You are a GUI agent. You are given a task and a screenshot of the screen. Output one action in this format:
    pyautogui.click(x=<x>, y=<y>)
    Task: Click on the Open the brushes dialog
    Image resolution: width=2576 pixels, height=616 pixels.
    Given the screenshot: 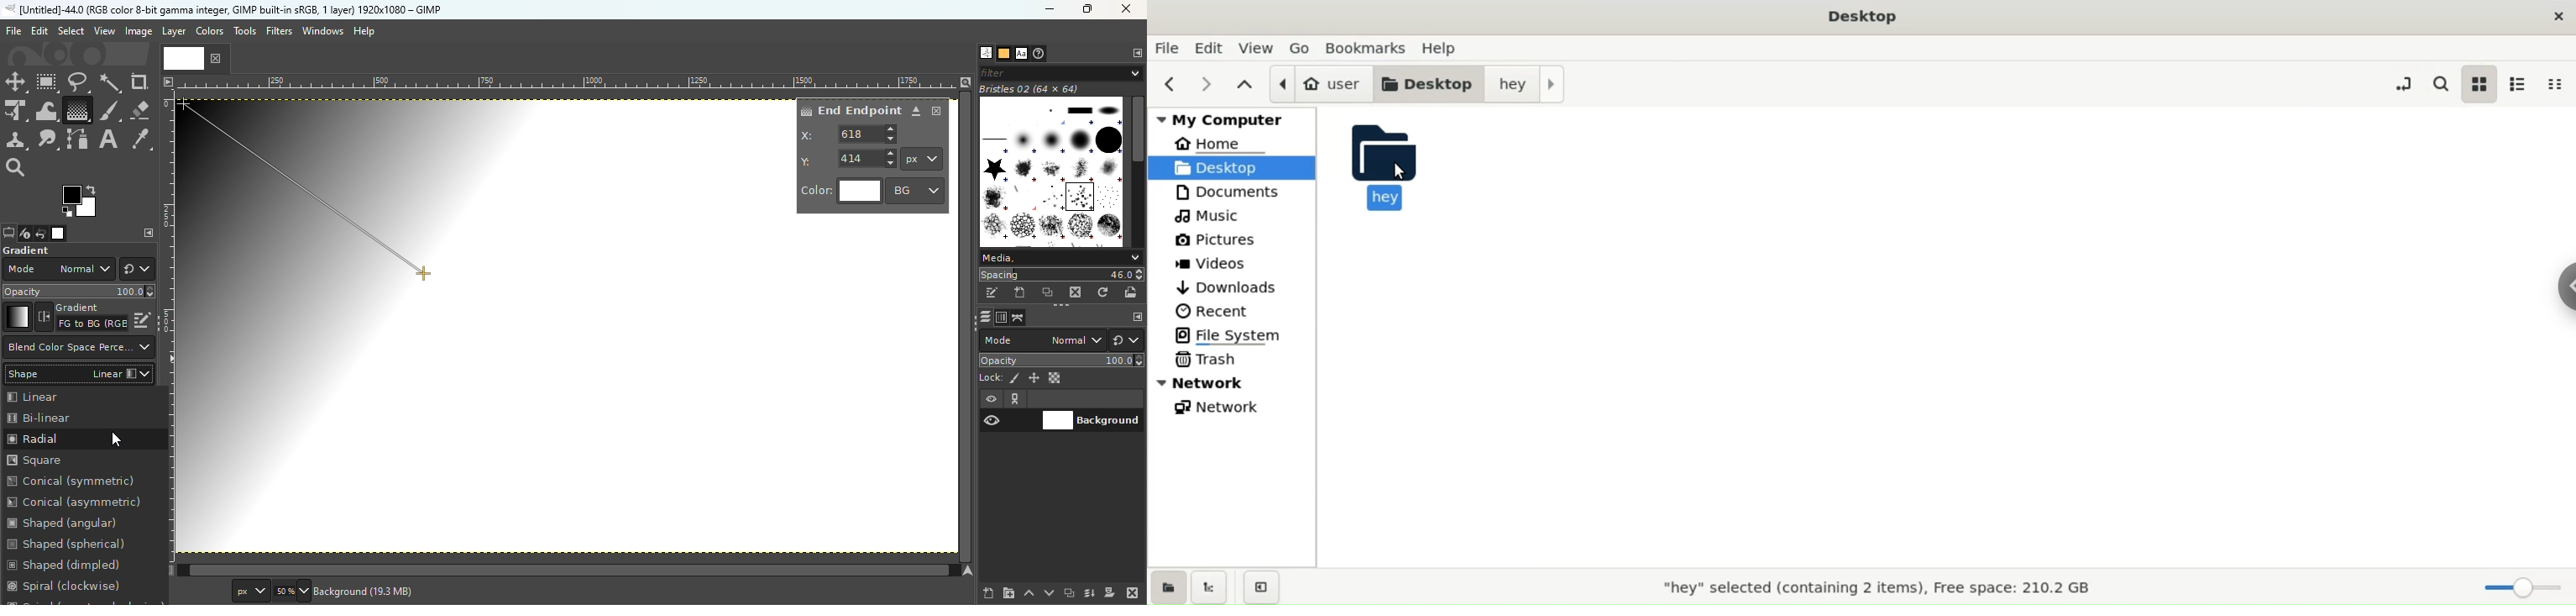 What is the action you would take?
    pyautogui.click(x=986, y=52)
    